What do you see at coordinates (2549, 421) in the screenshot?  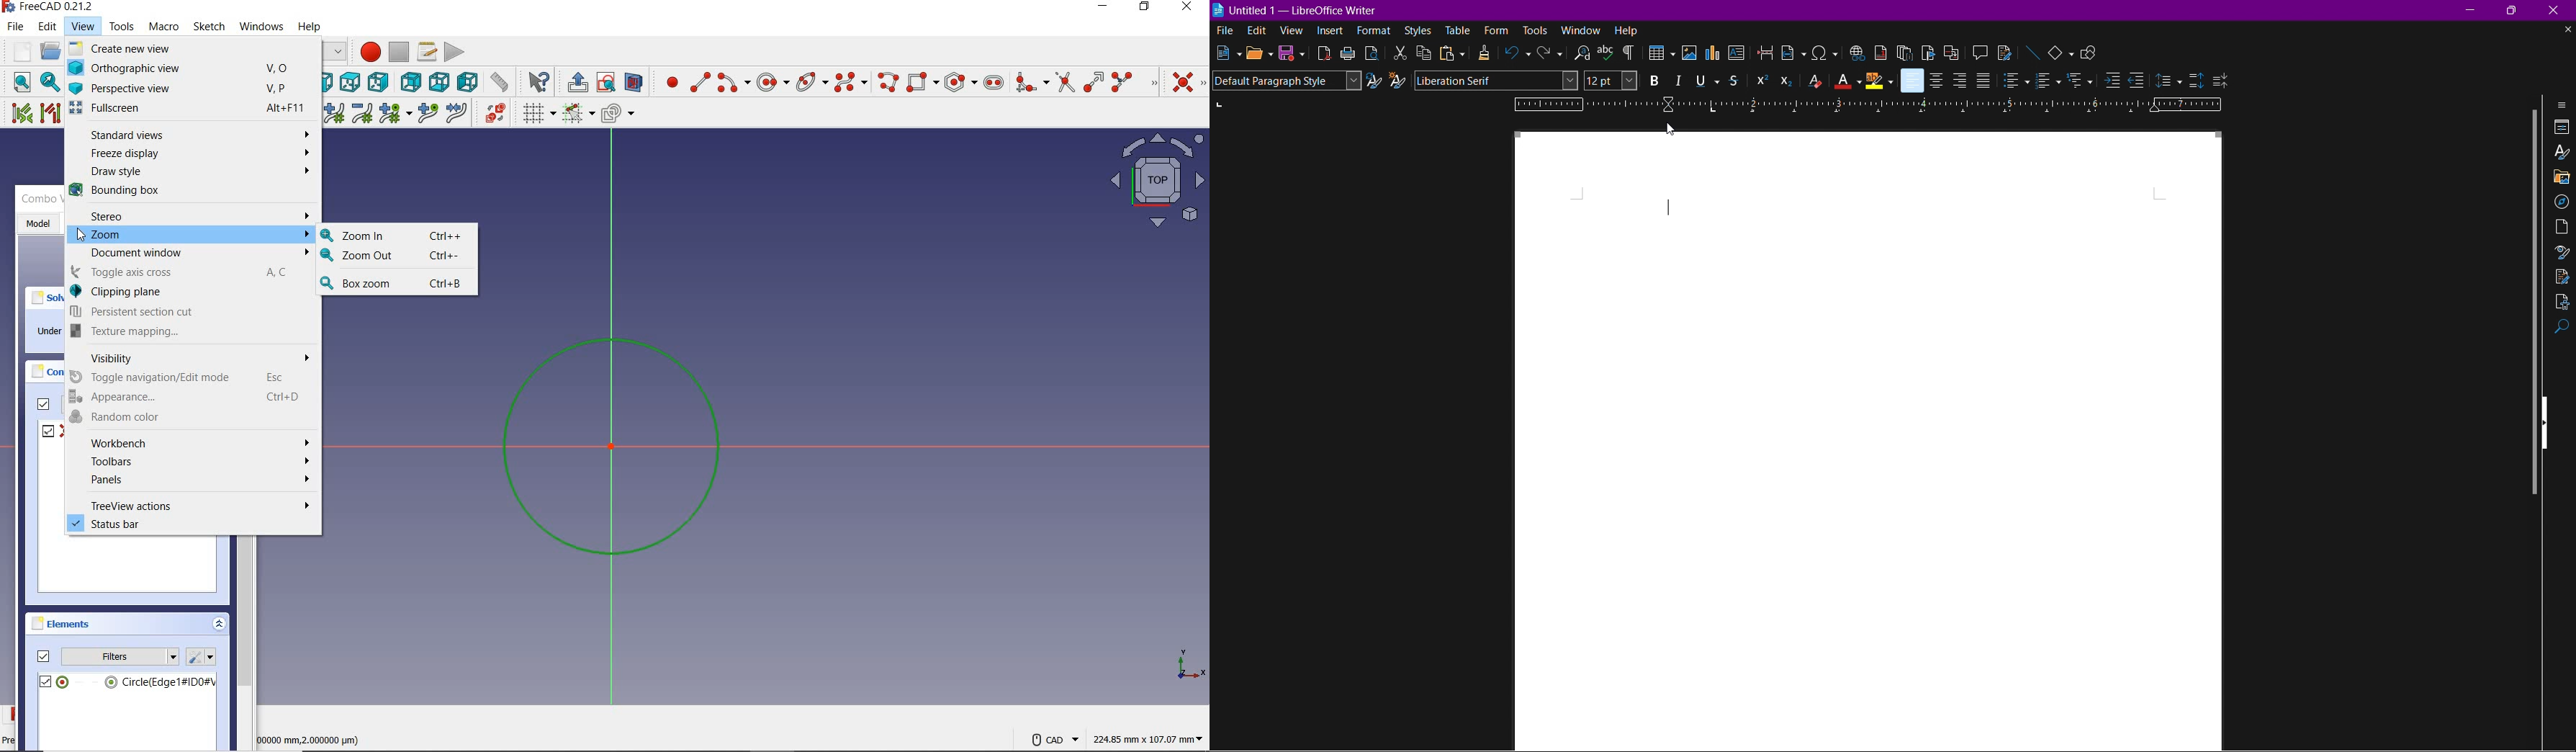 I see `hide sidebar` at bounding box center [2549, 421].